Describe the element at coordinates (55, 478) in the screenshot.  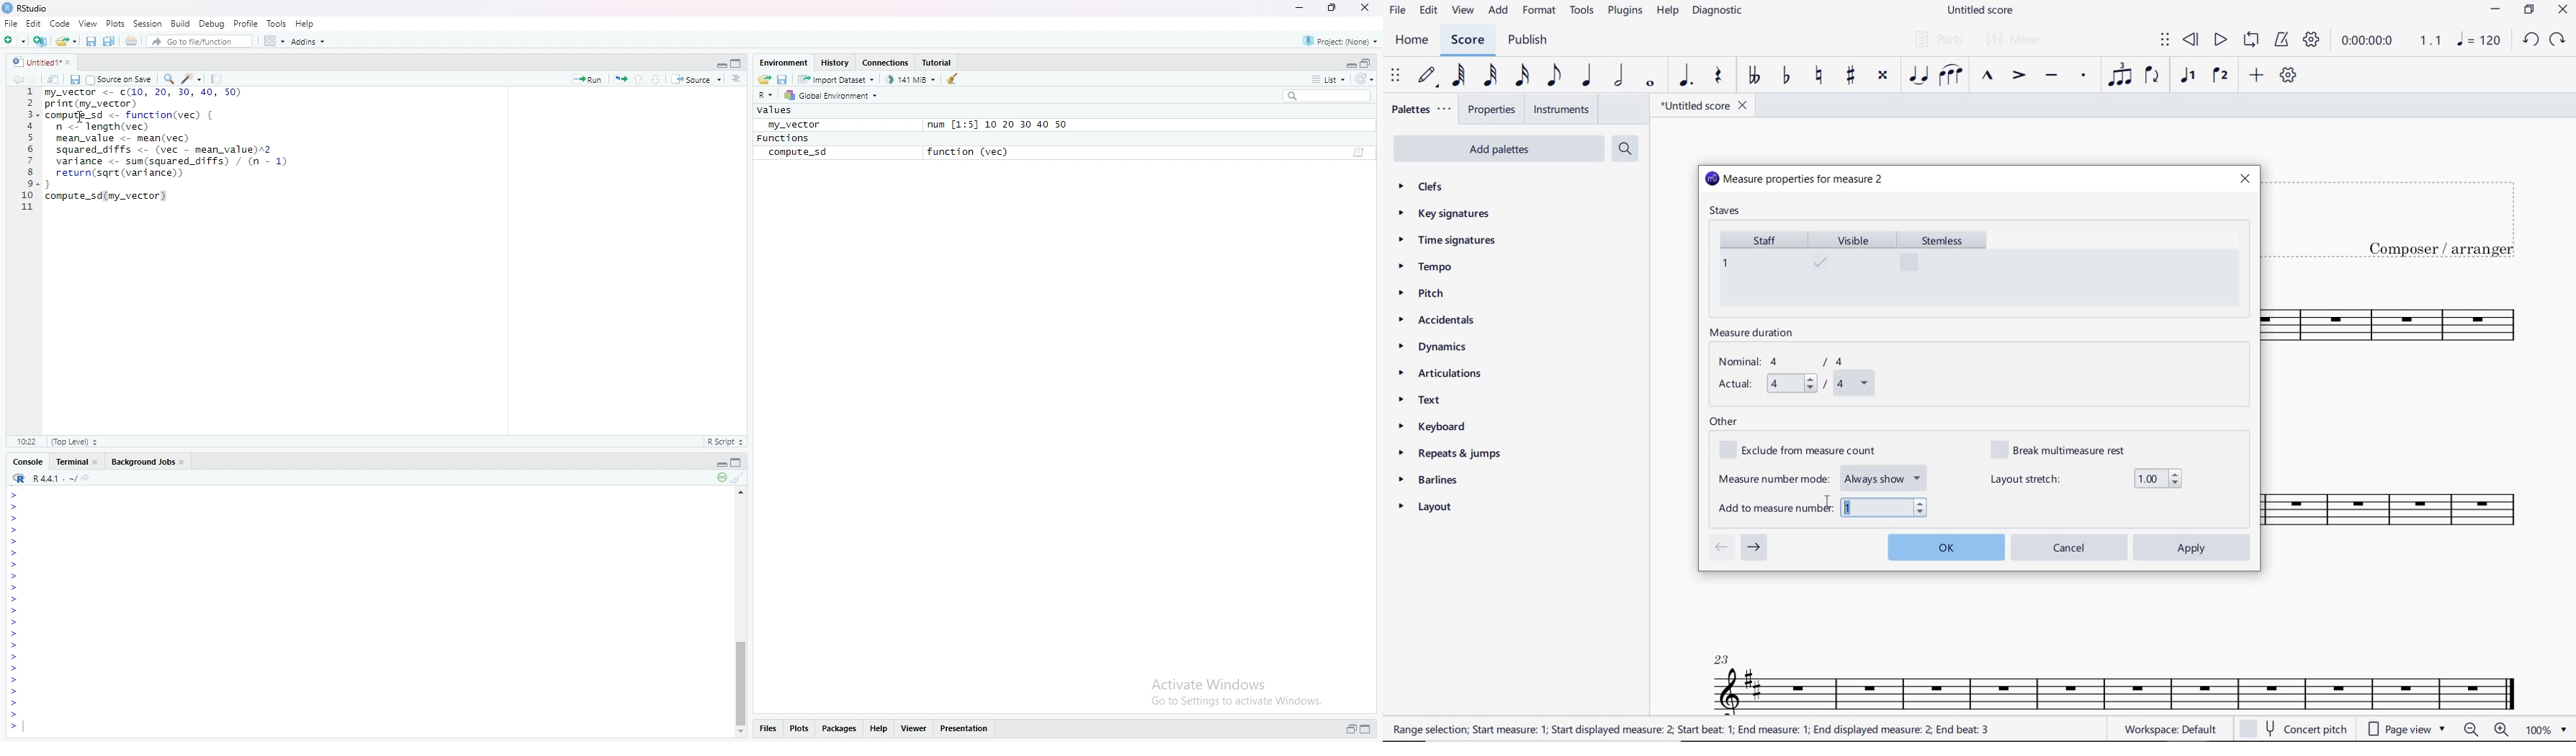
I see `R4.4.1. ~/` at that location.